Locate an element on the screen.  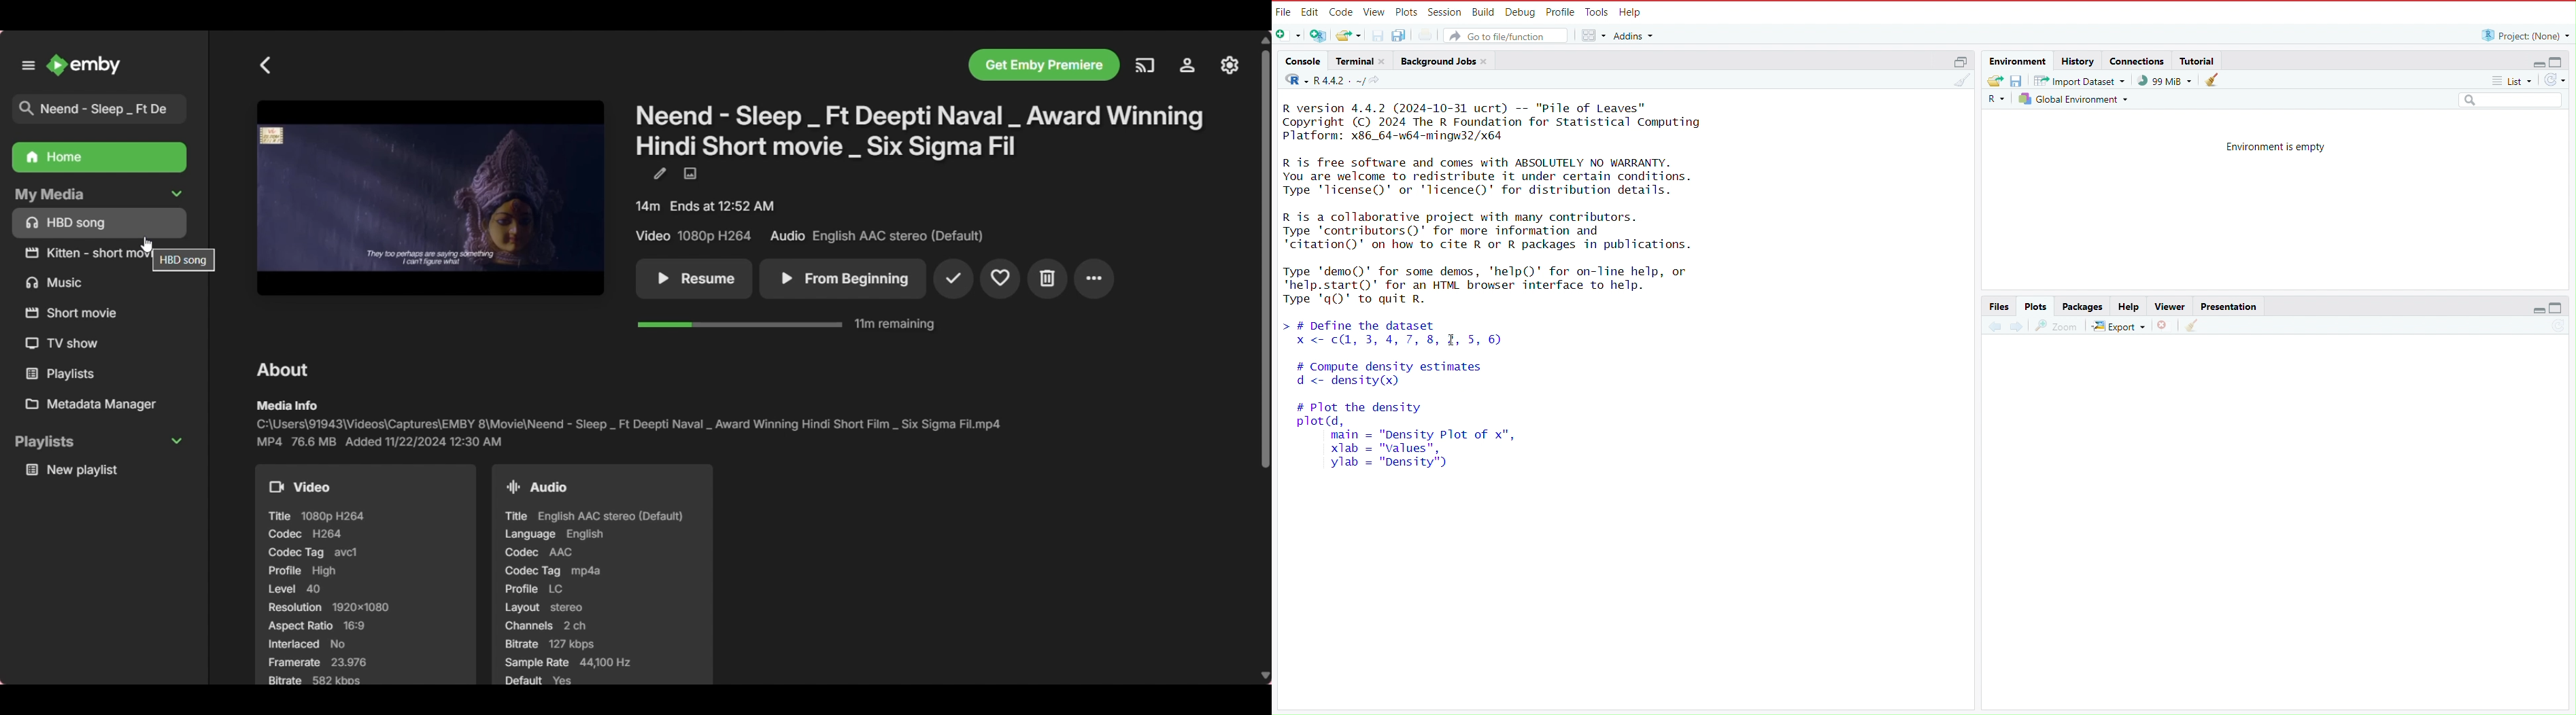
maximize is located at coordinates (2563, 311).